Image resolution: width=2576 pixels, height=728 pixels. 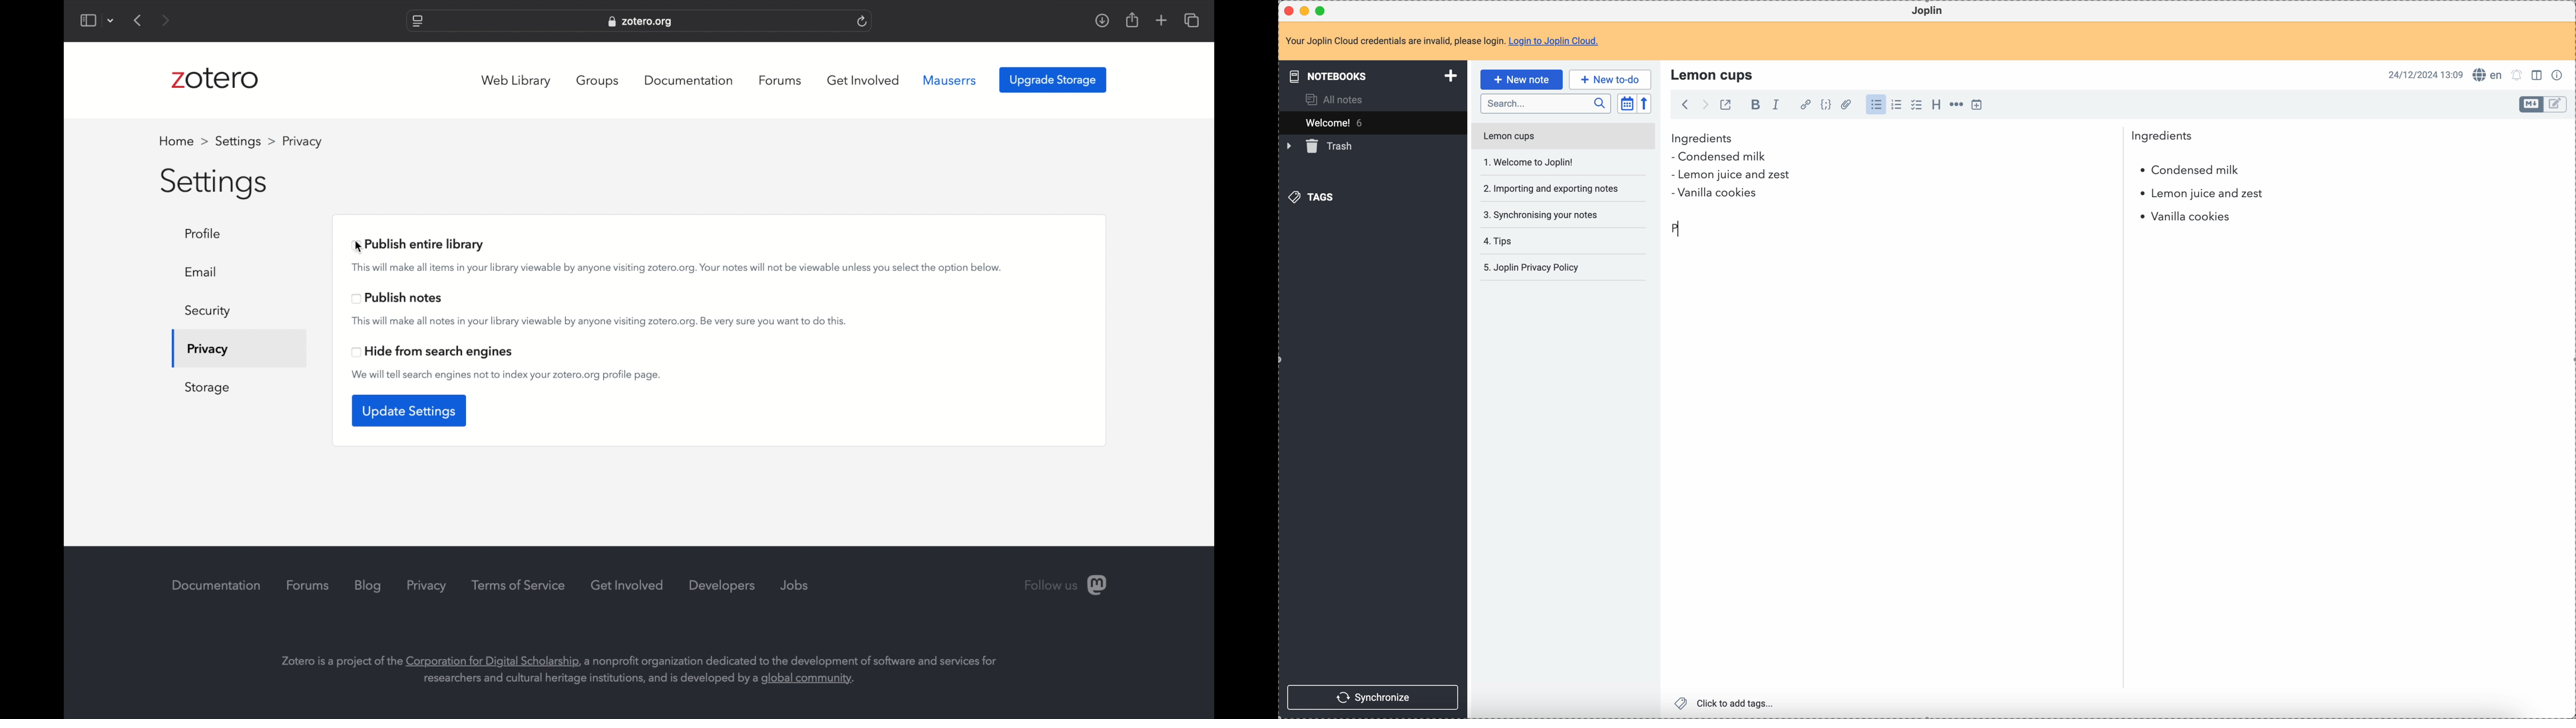 I want to click on lemon cups, so click(x=1714, y=74).